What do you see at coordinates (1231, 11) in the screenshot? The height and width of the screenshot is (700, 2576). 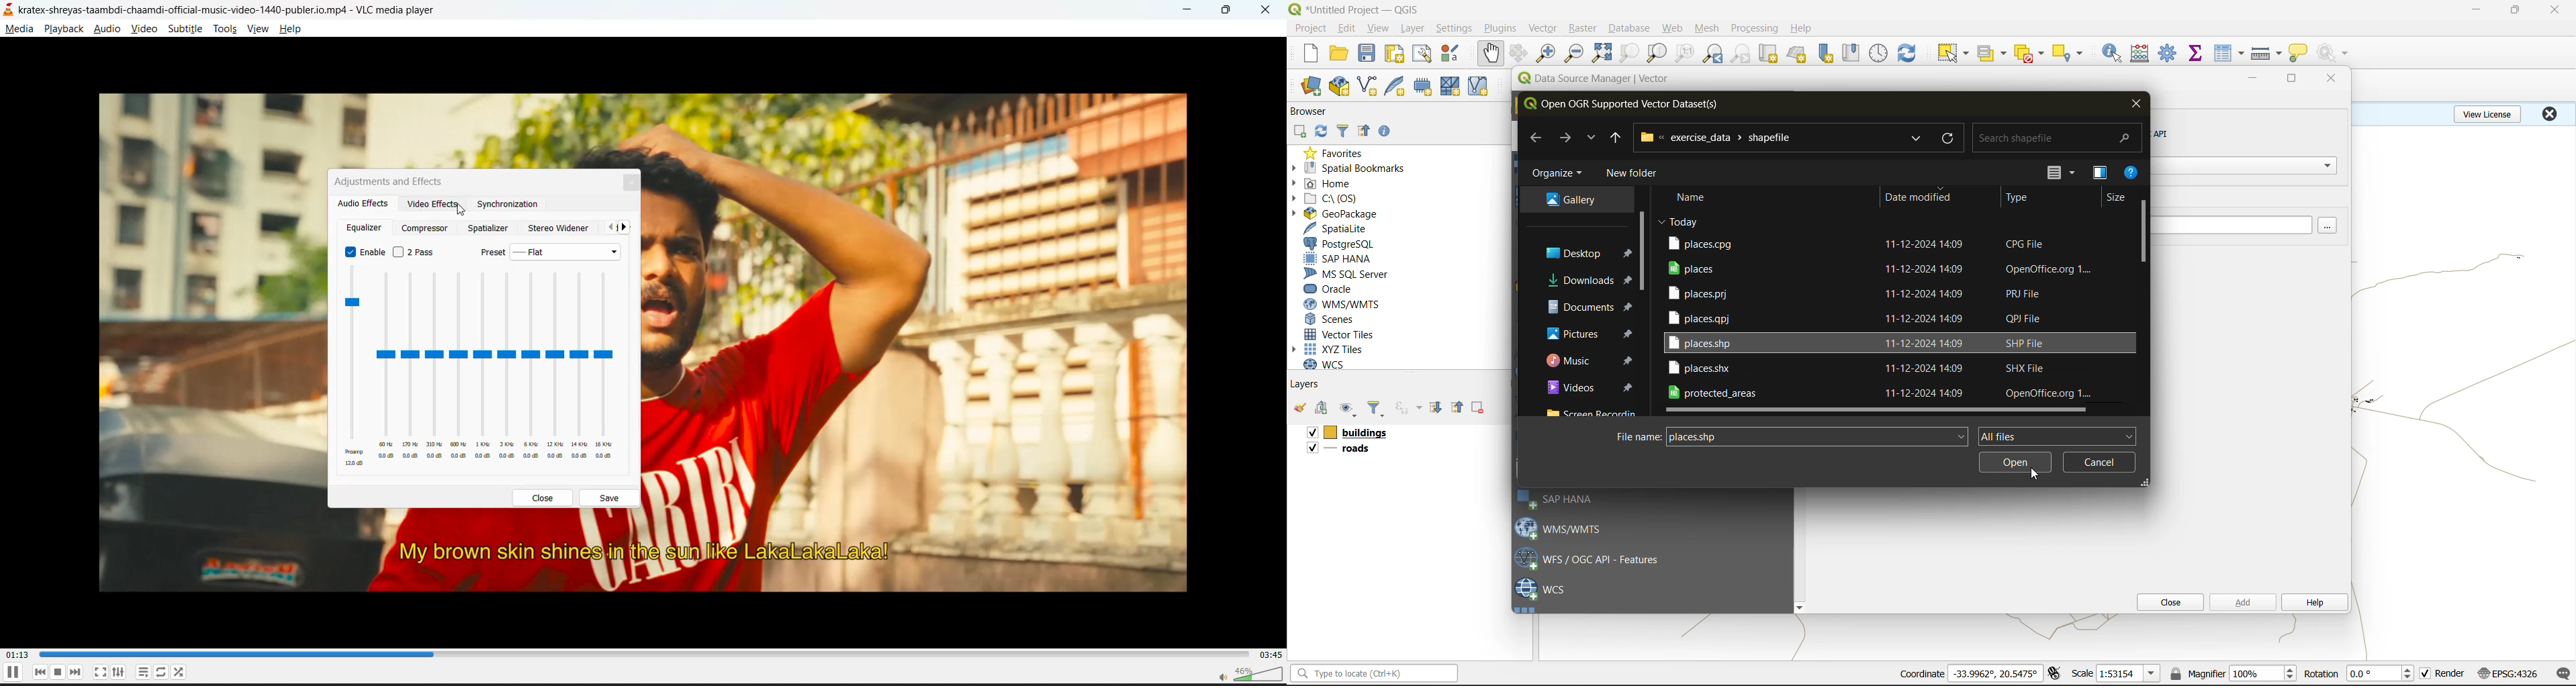 I see `maximize` at bounding box center [1231, 11].